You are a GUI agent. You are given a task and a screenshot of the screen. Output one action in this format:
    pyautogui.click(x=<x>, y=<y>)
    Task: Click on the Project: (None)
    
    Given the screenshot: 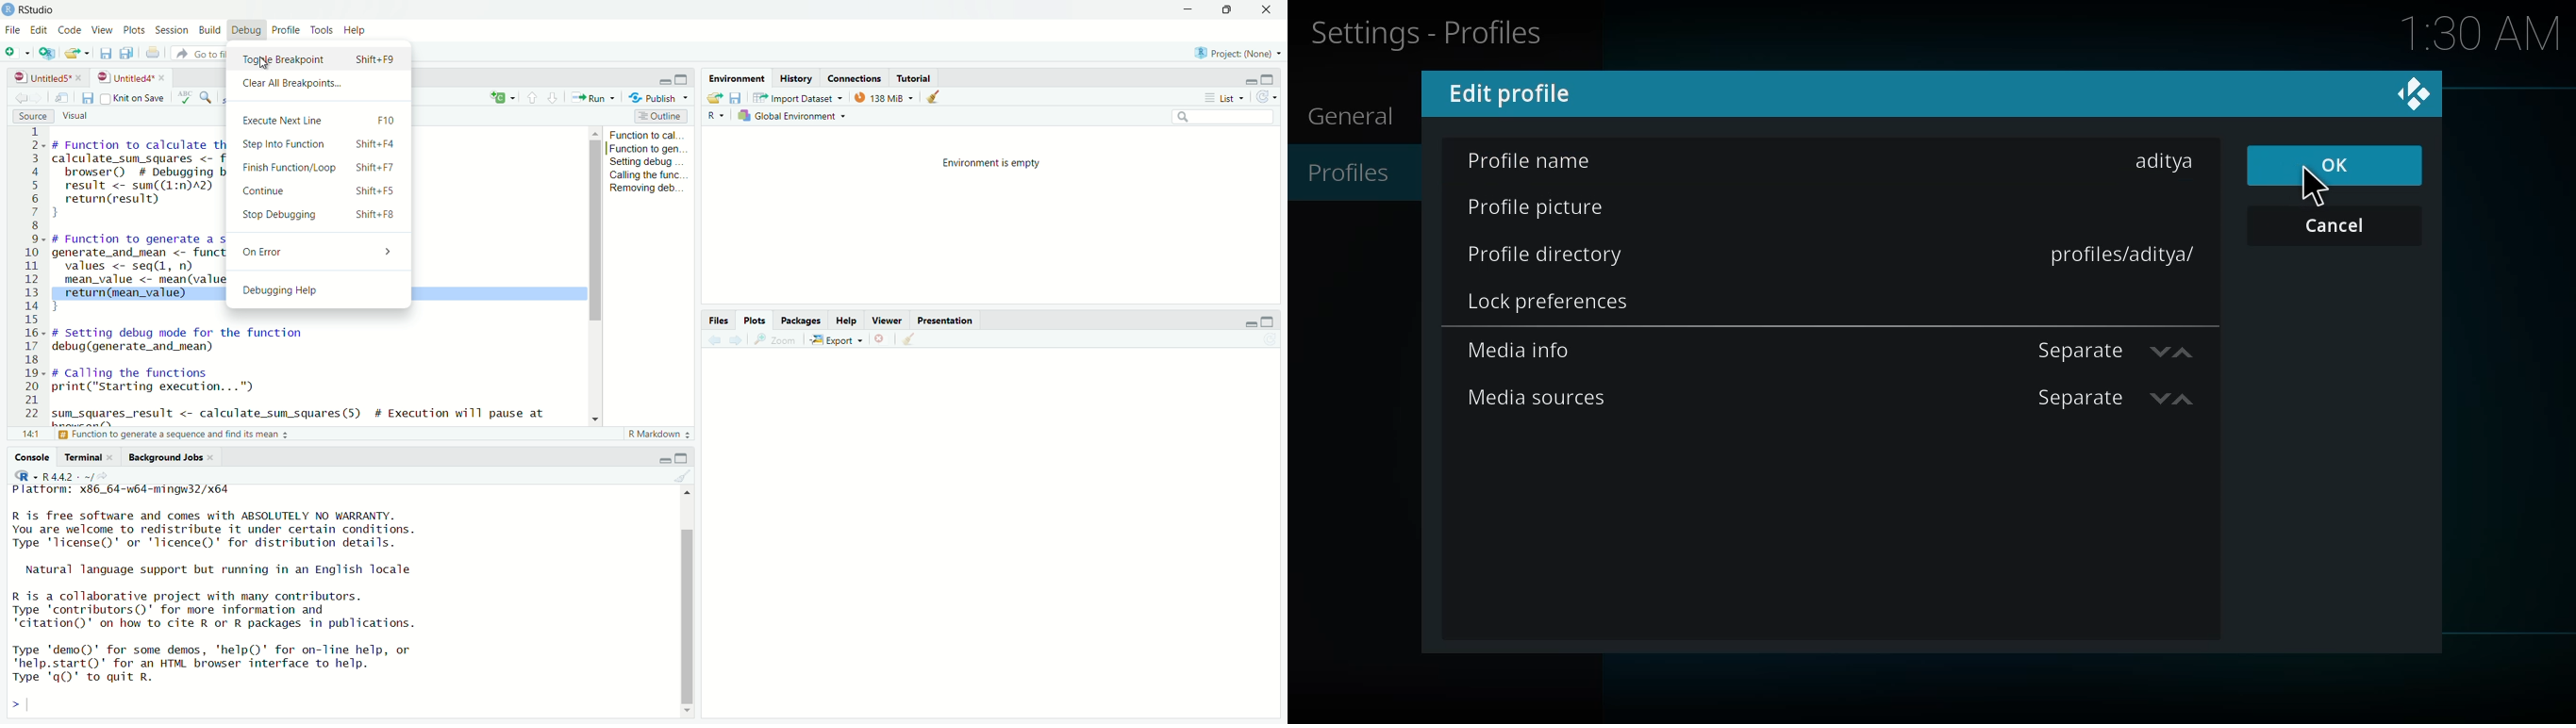 What is the action you would take?
    pyautogui.click(x=1236, y=53)
    